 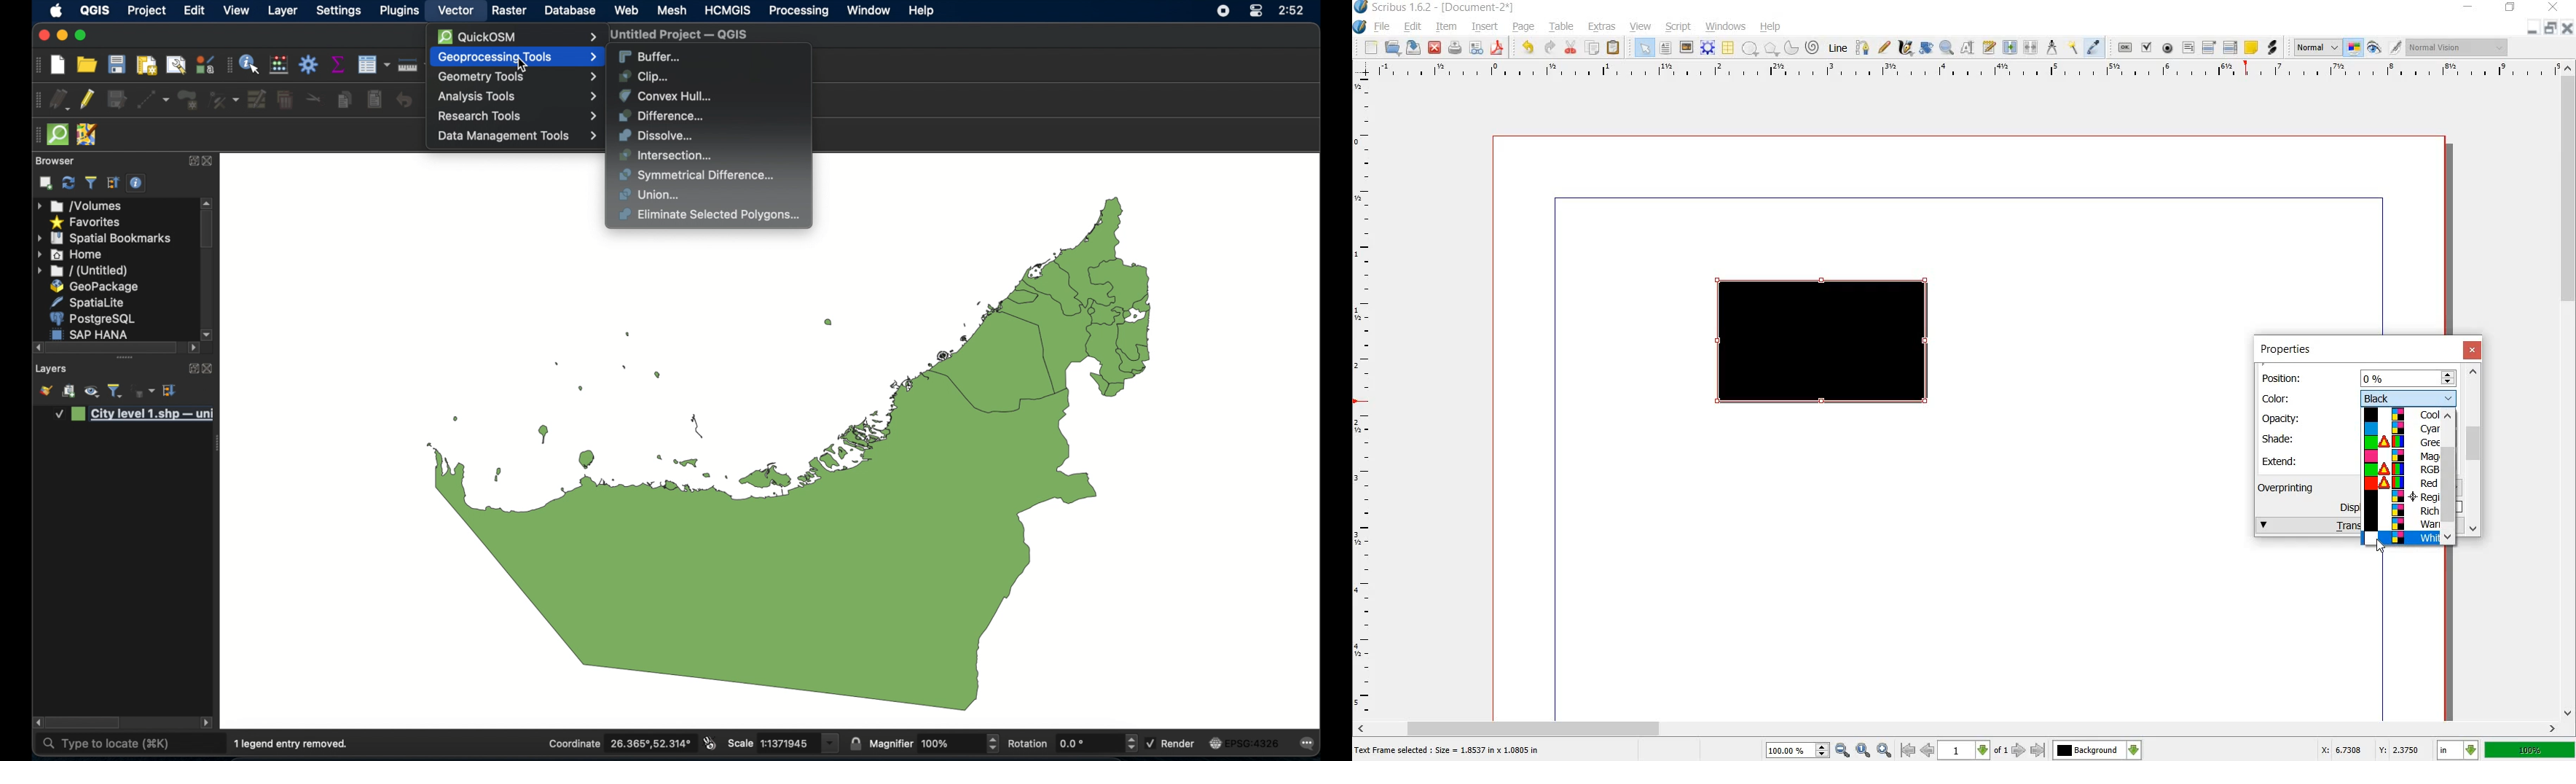 What do you see at coordinates (339, 11) in the screenshot?
I see `settings` at bounding box center [339, 11].